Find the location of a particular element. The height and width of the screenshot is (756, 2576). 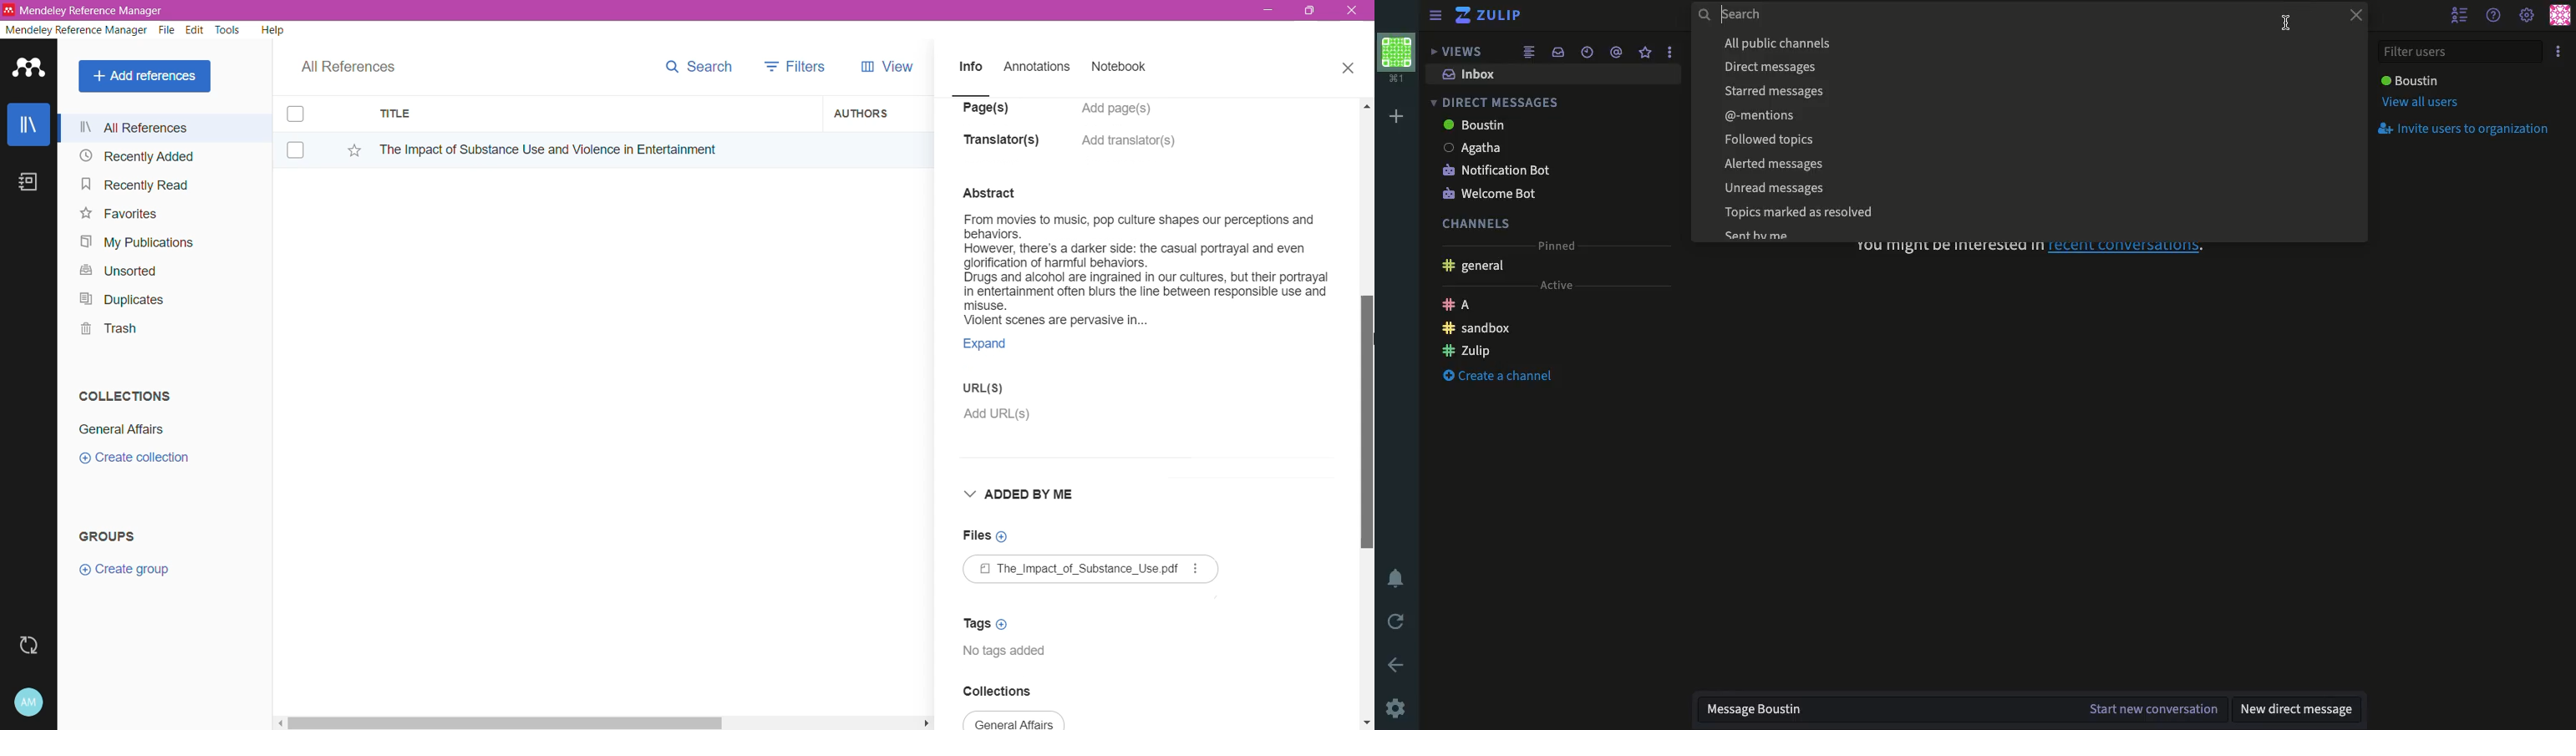

Title is located at coordinates (594, 114).